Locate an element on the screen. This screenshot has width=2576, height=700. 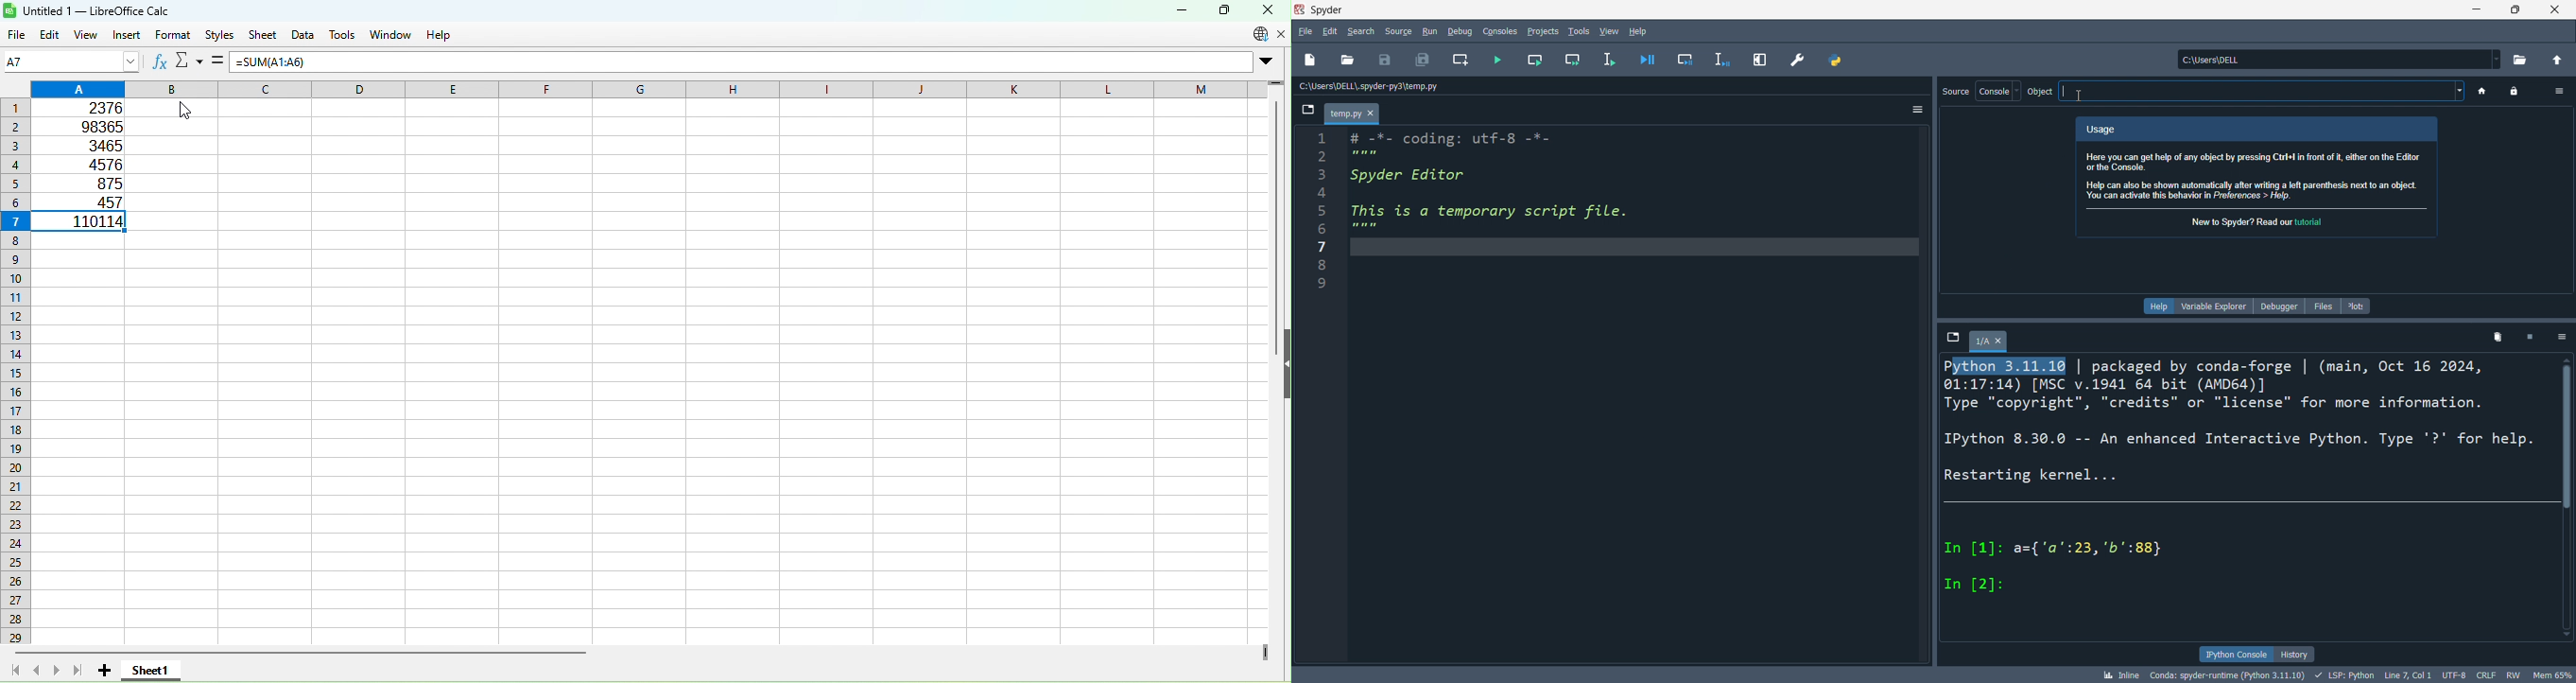
Show is located at coordinates (1285, 363).